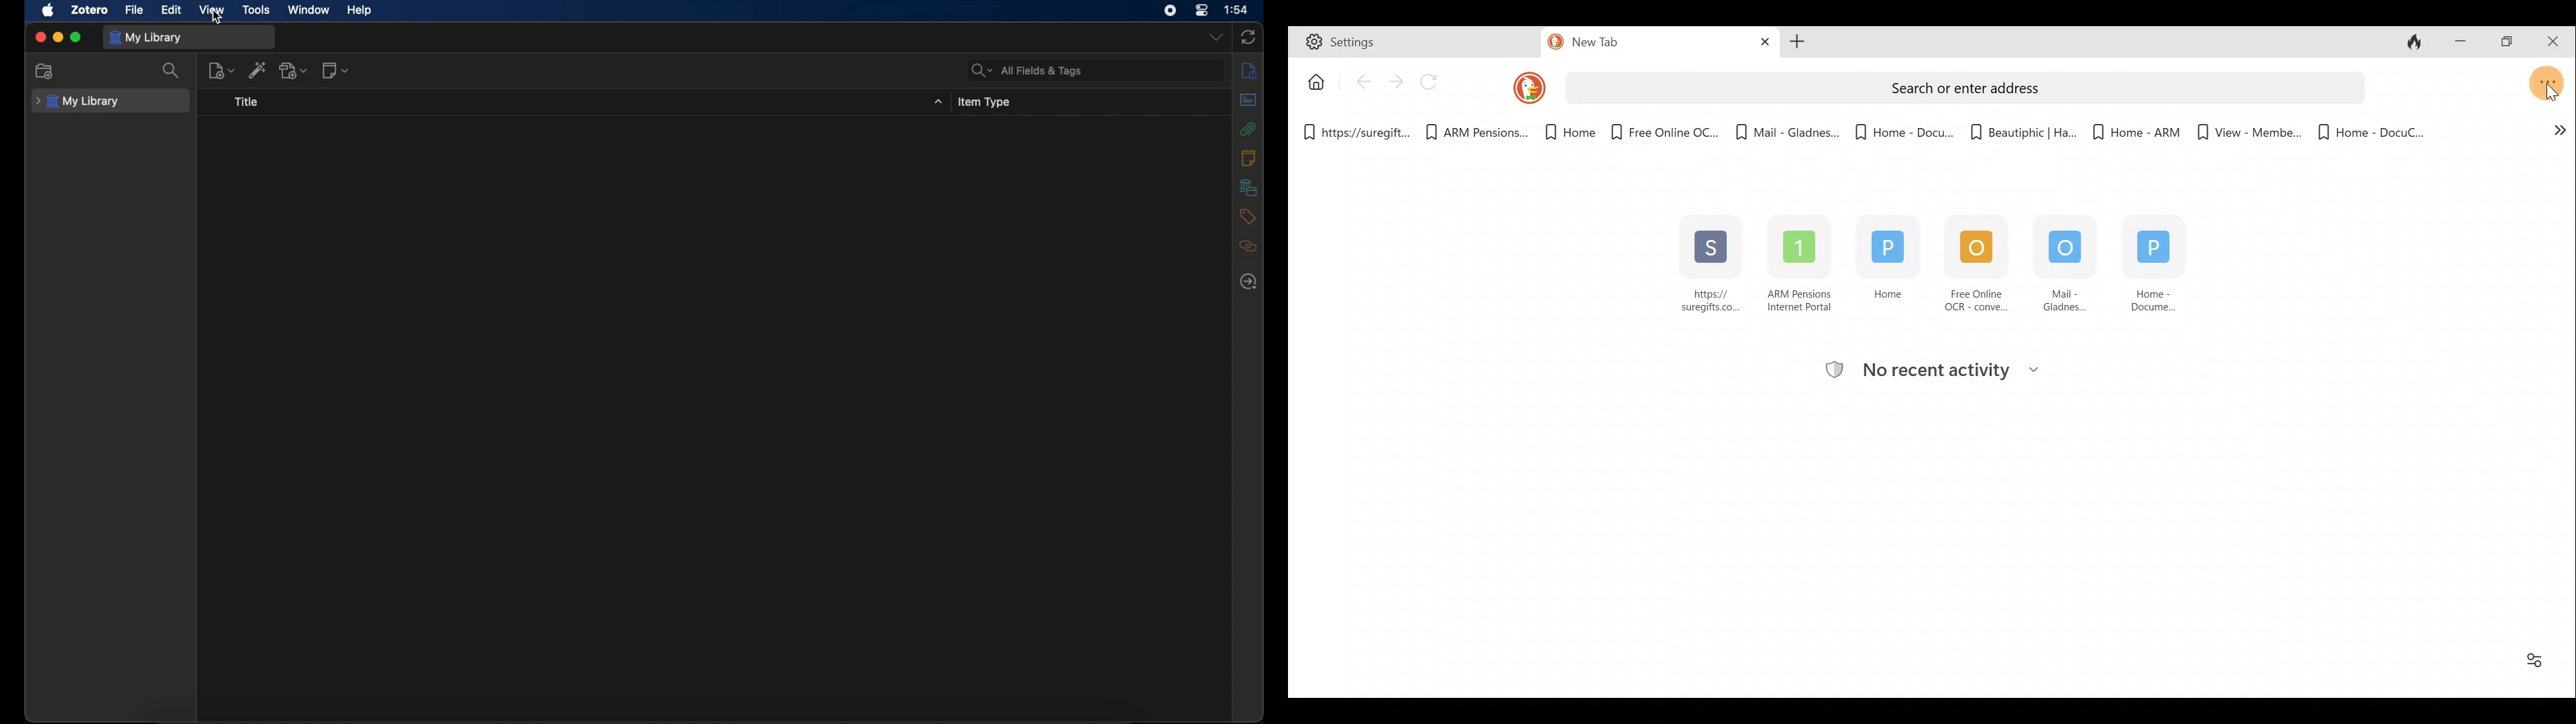 The height and width of the screenshot is (728, 2576). I want to click on search bar, so click(1028, 71).